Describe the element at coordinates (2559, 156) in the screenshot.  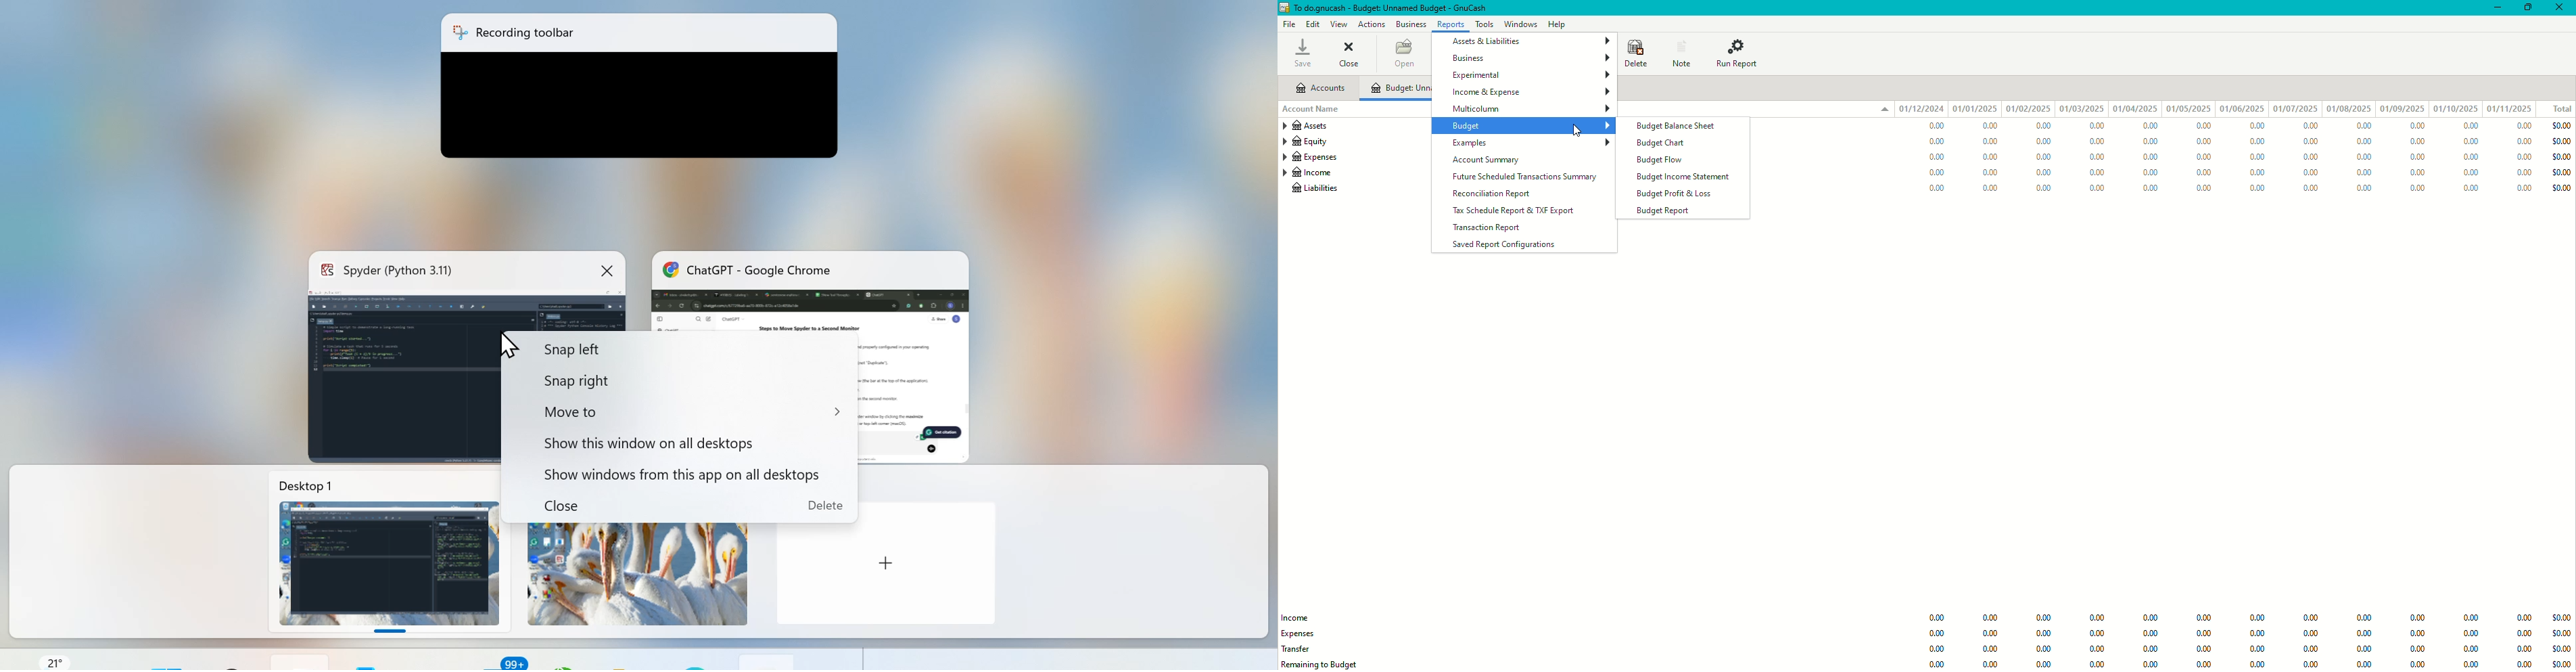
I see `$0.00` at that location.